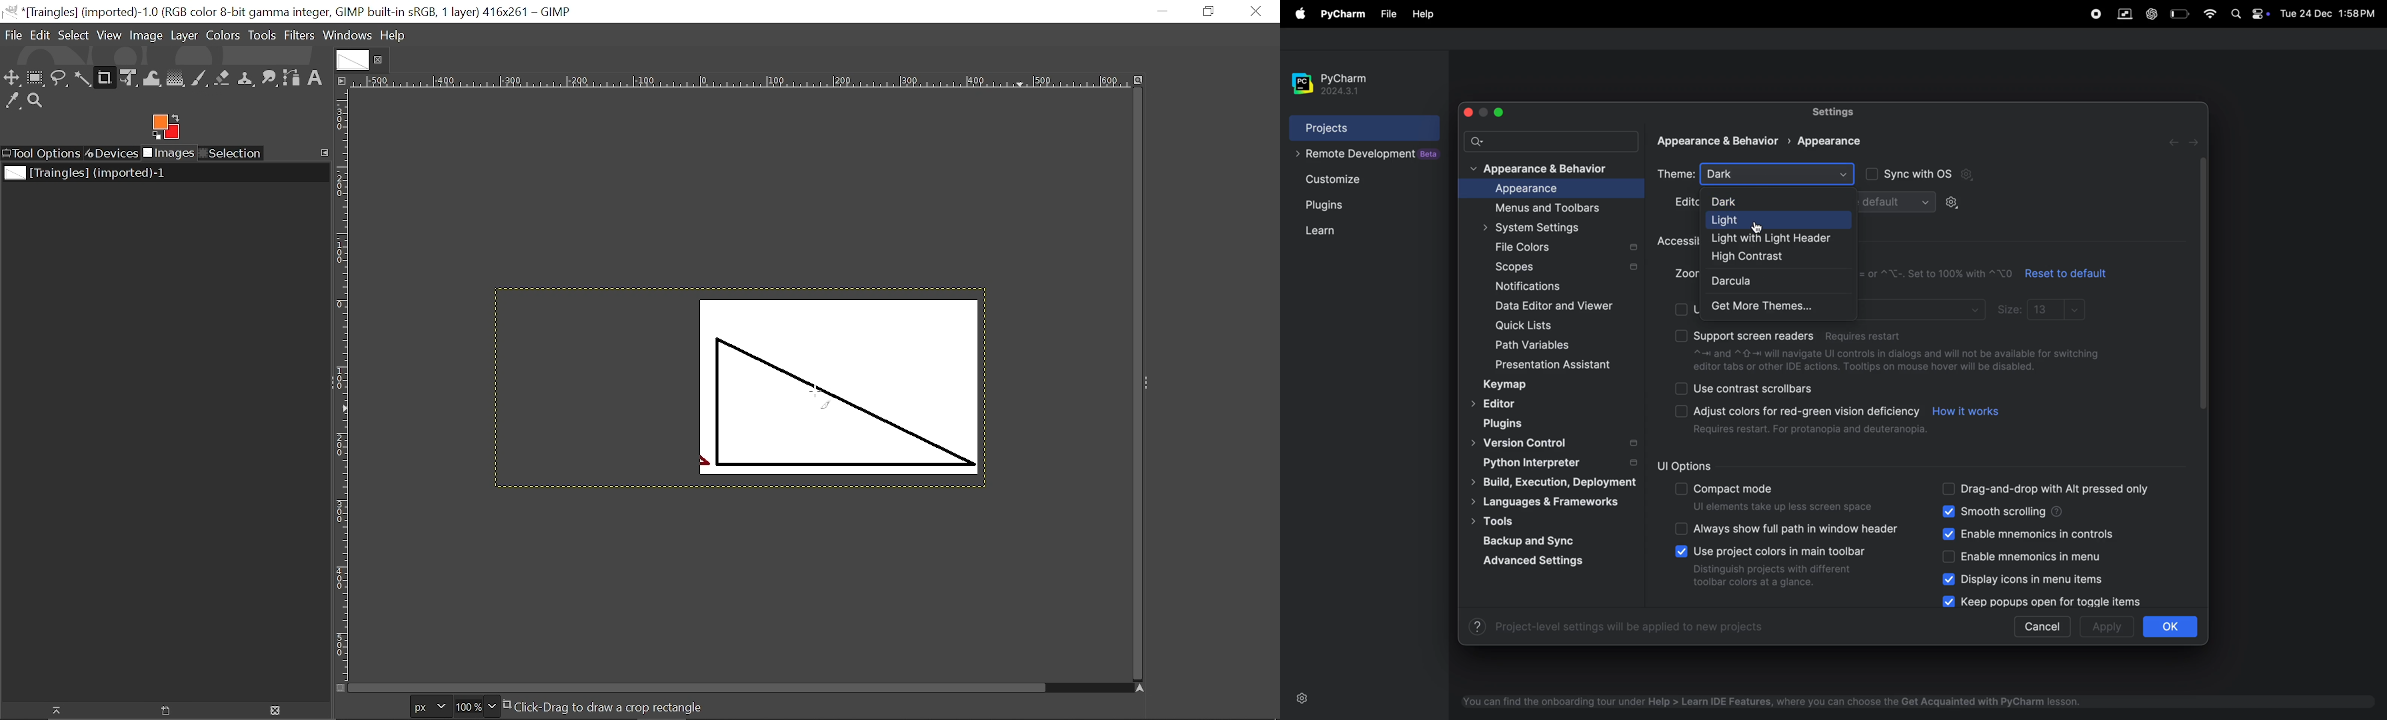  I want to click on Close, so click(1256, 14).